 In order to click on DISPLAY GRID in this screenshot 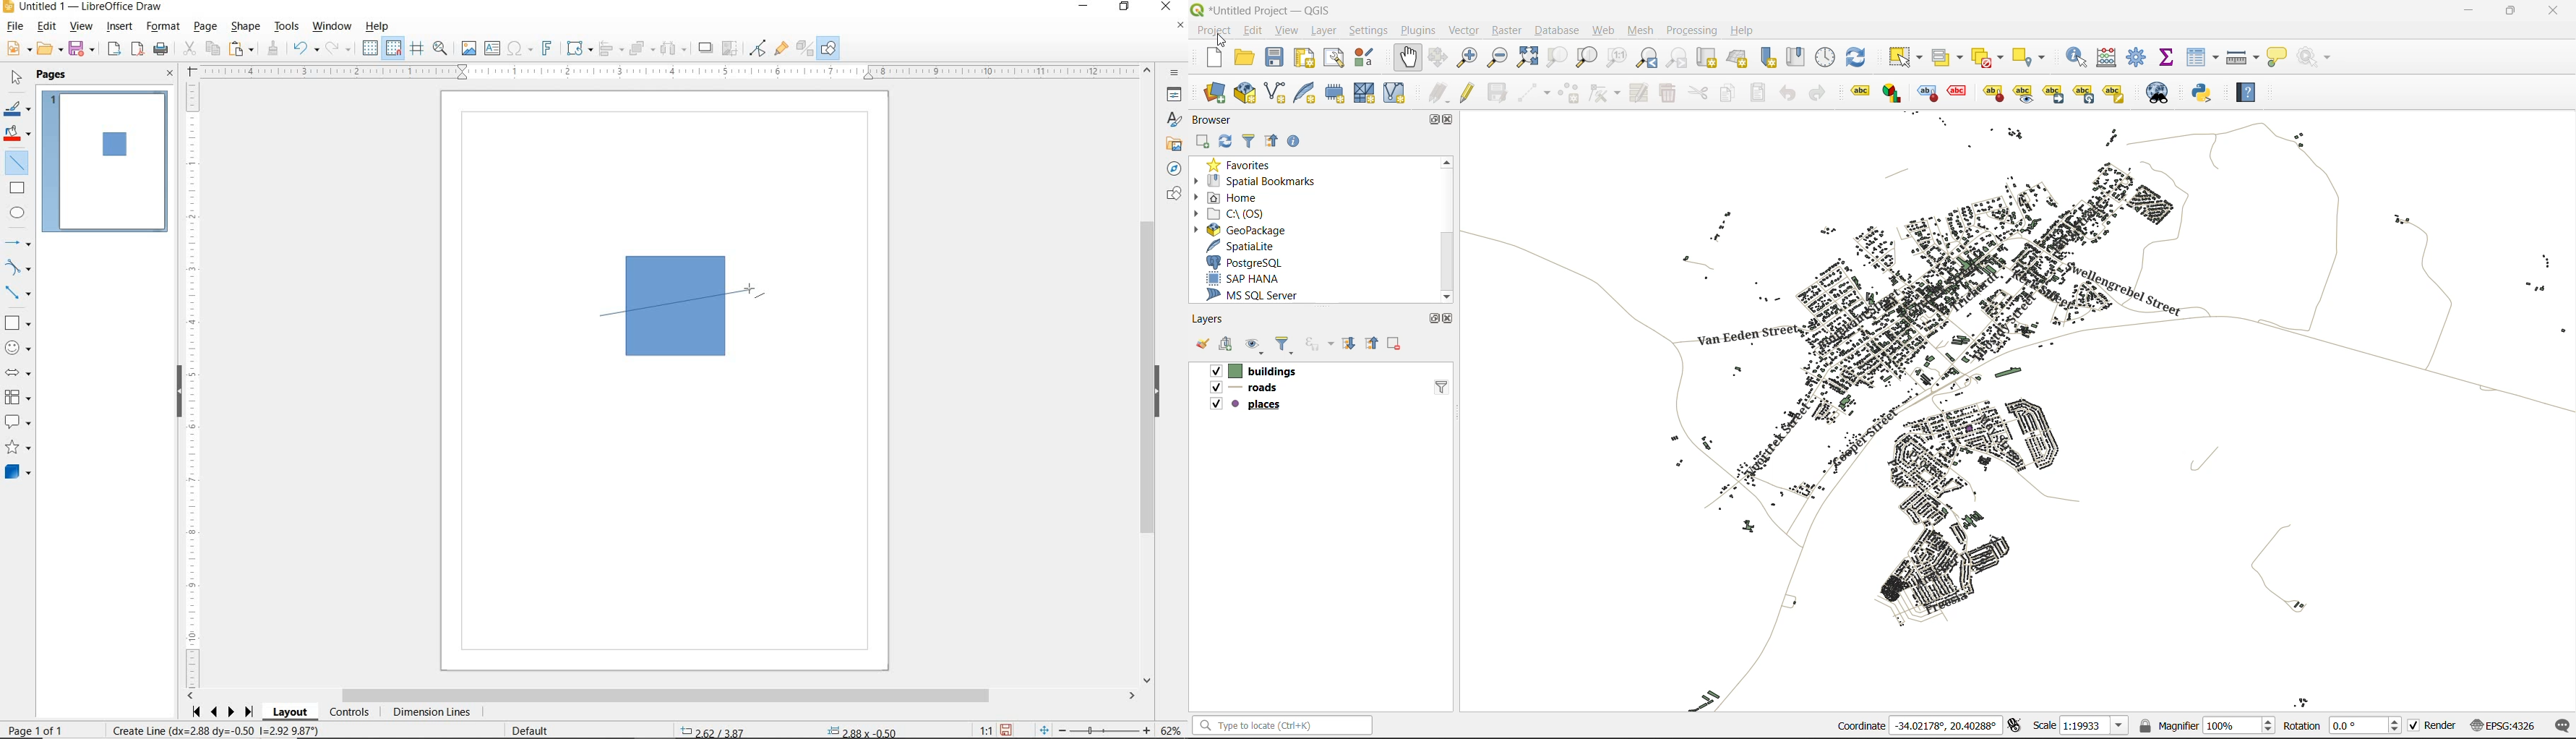, I will do `click(371, 49)`.